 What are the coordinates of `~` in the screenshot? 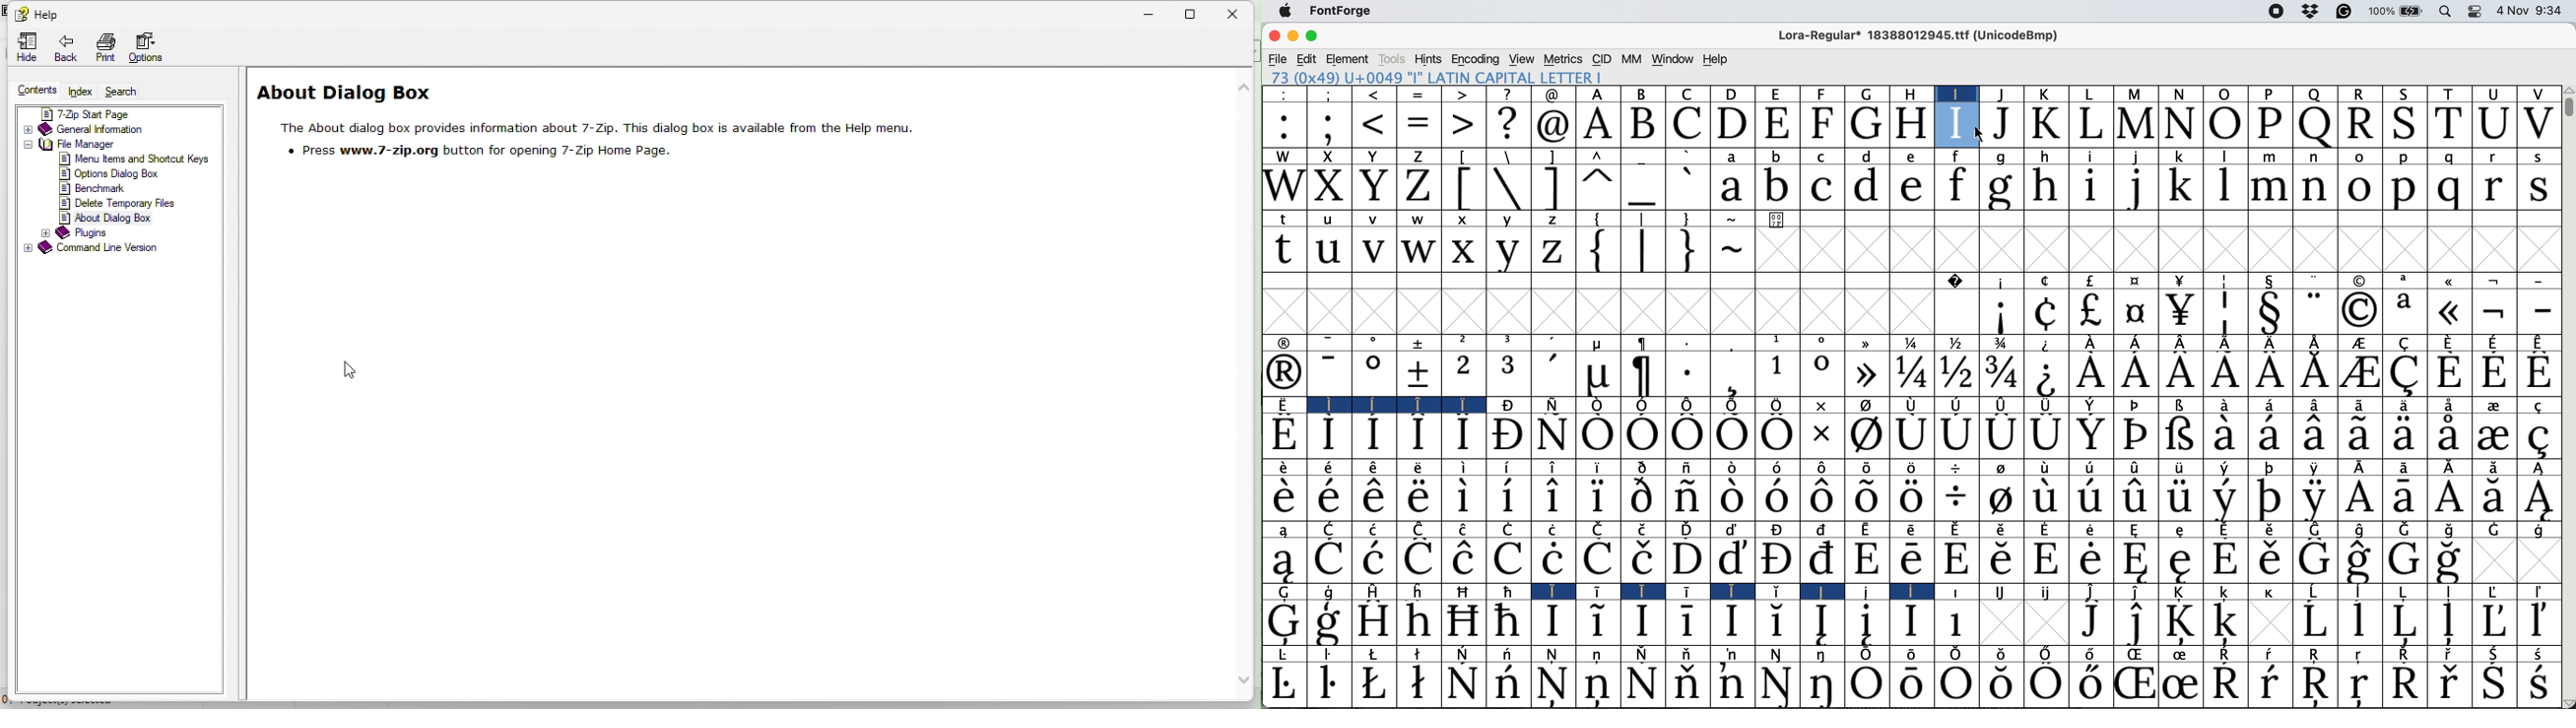 It's located at (1734, 220).